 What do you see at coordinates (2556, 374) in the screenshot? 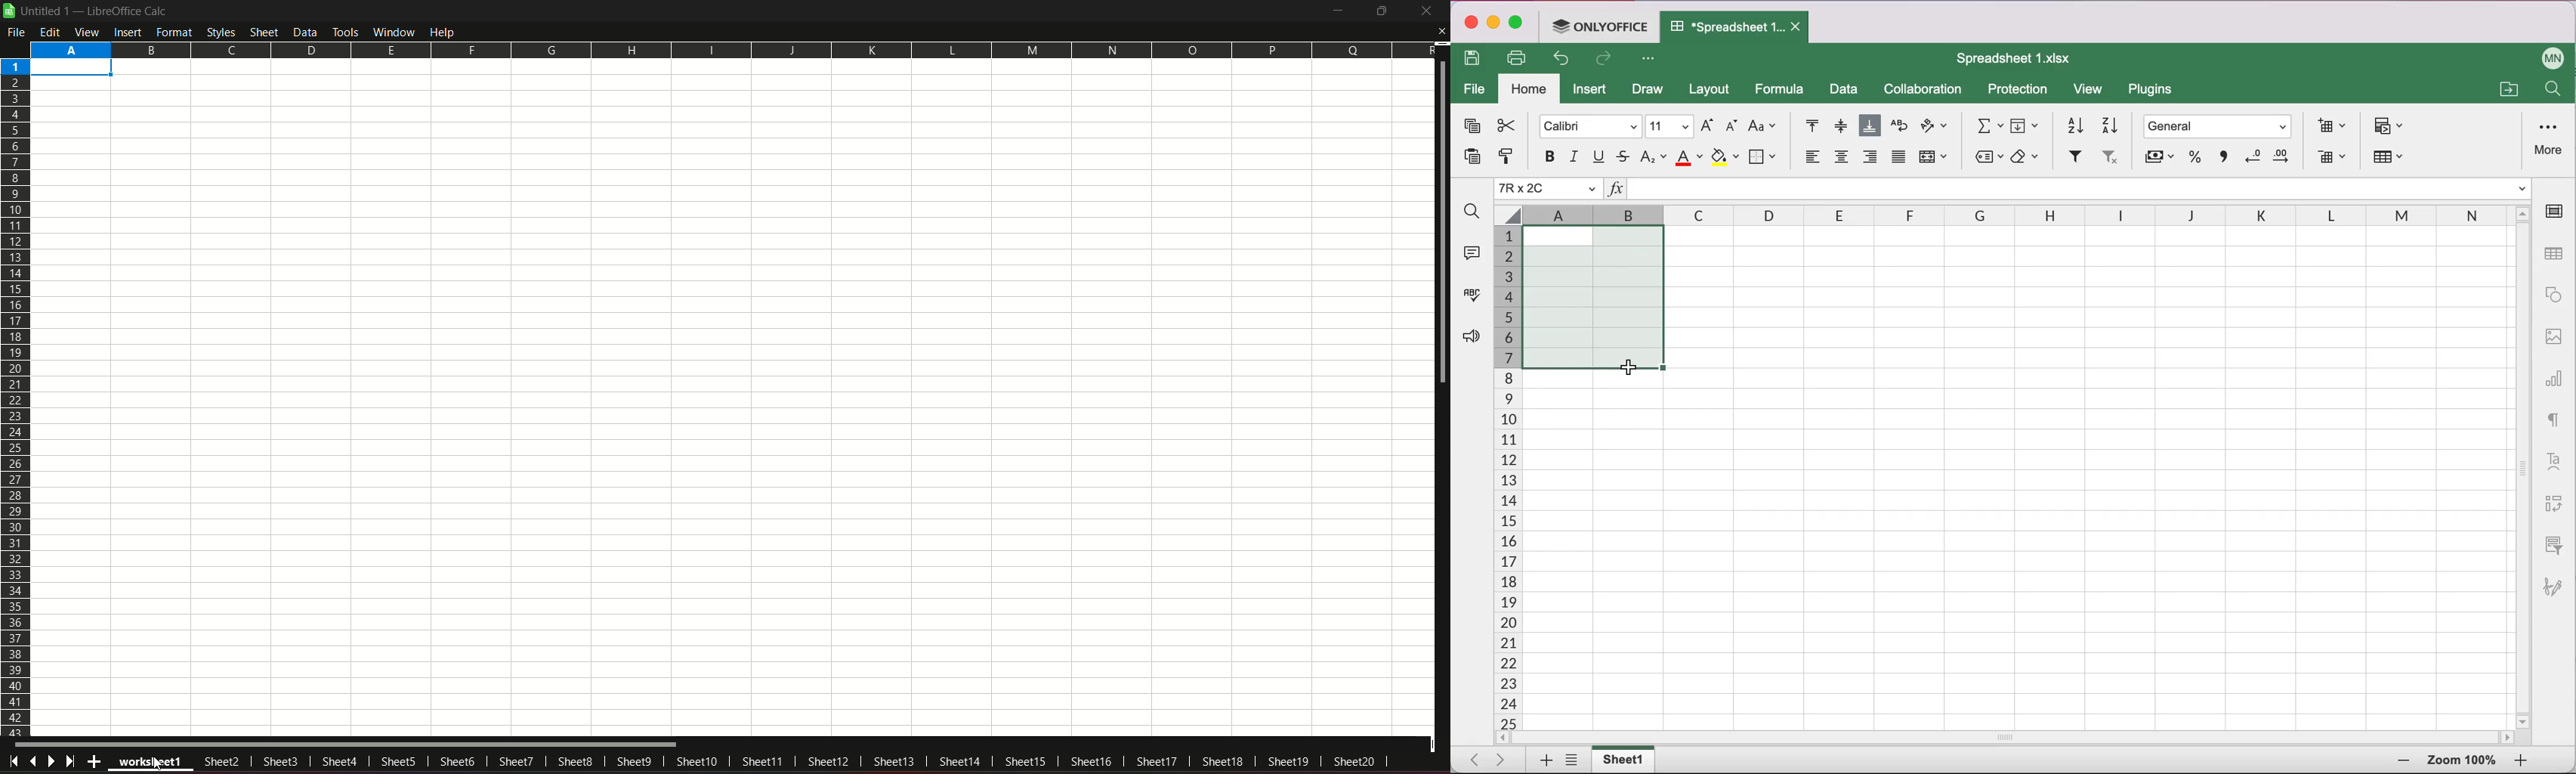
I see `chart` at bounding box center [2556, 374].